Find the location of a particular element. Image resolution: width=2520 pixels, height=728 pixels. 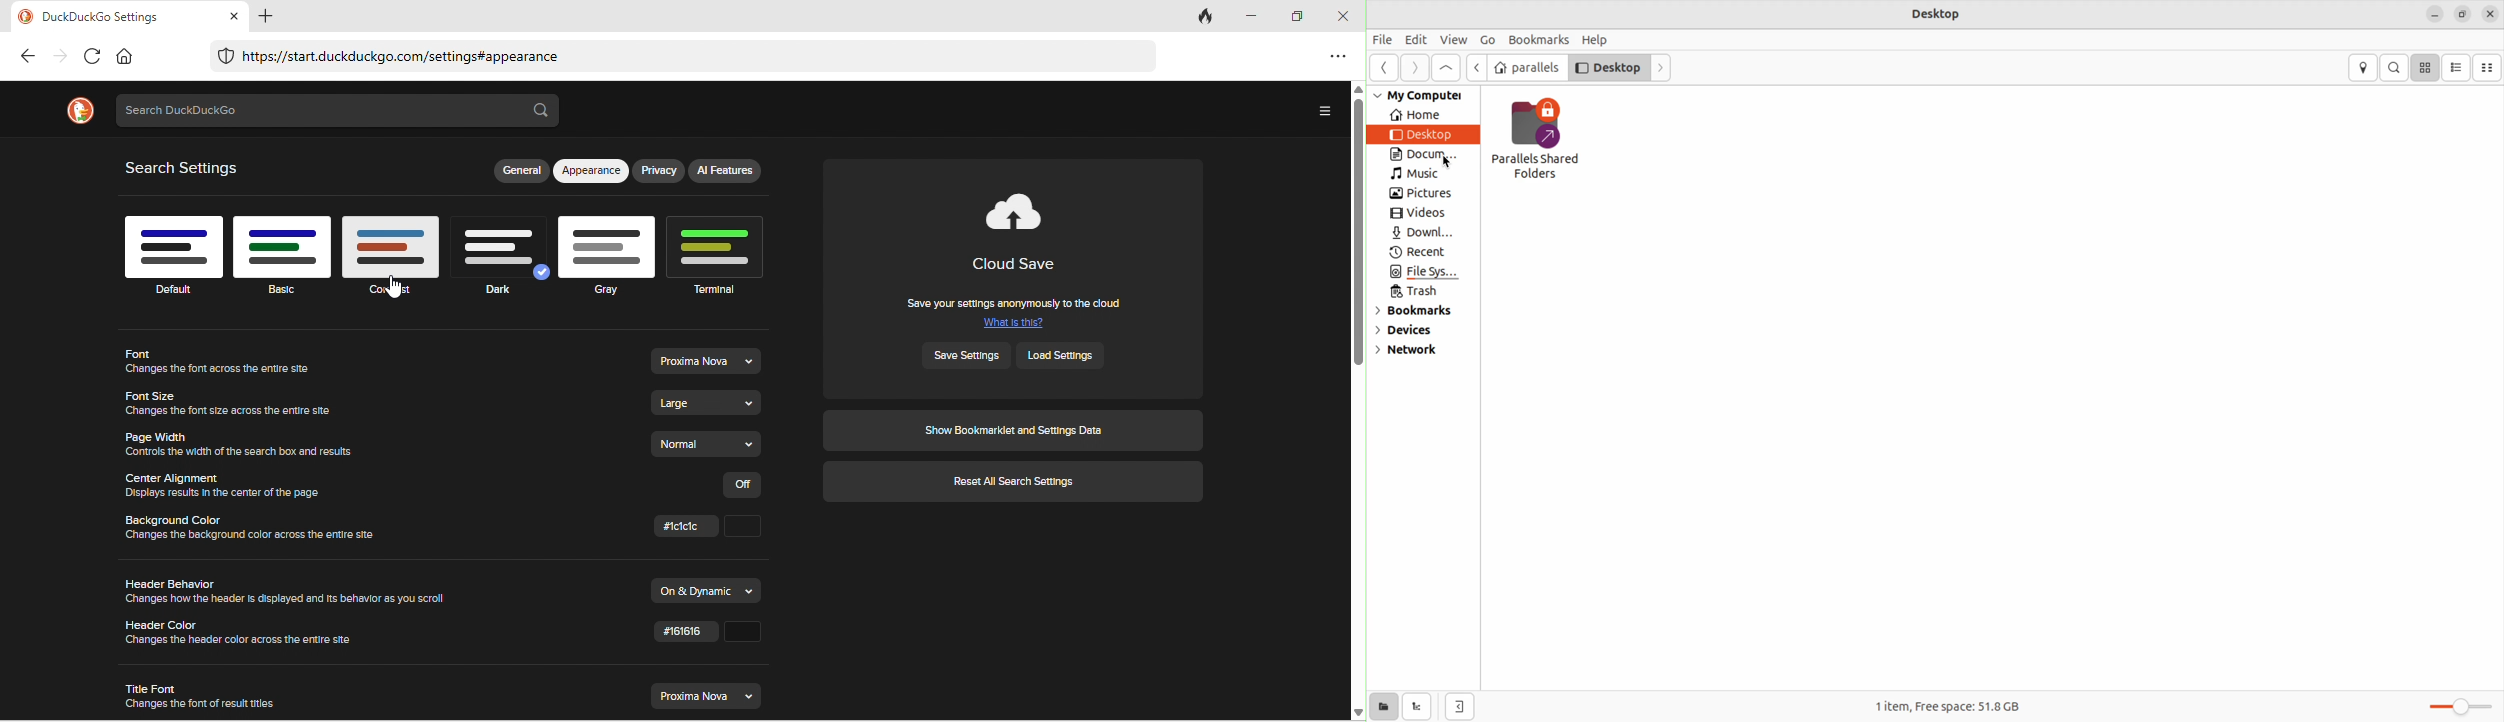

option is located at coordinates (1336, 55).